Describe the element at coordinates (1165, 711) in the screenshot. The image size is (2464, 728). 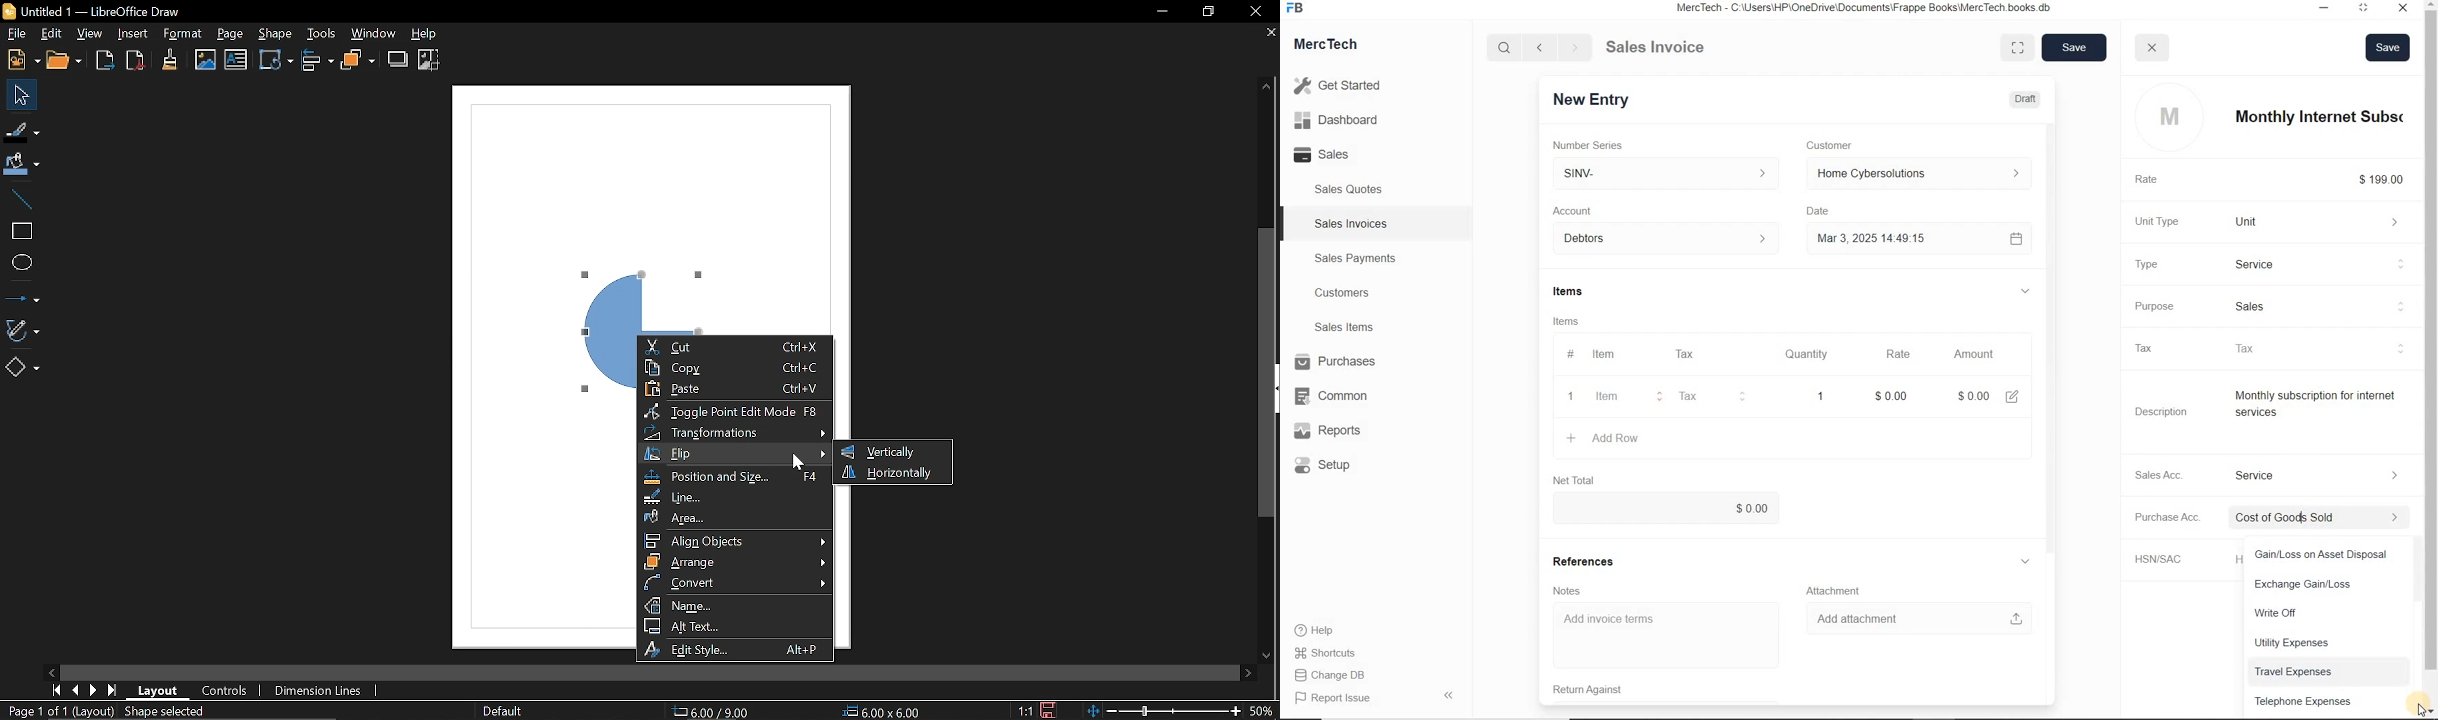
I see `Change zoom` at that location.